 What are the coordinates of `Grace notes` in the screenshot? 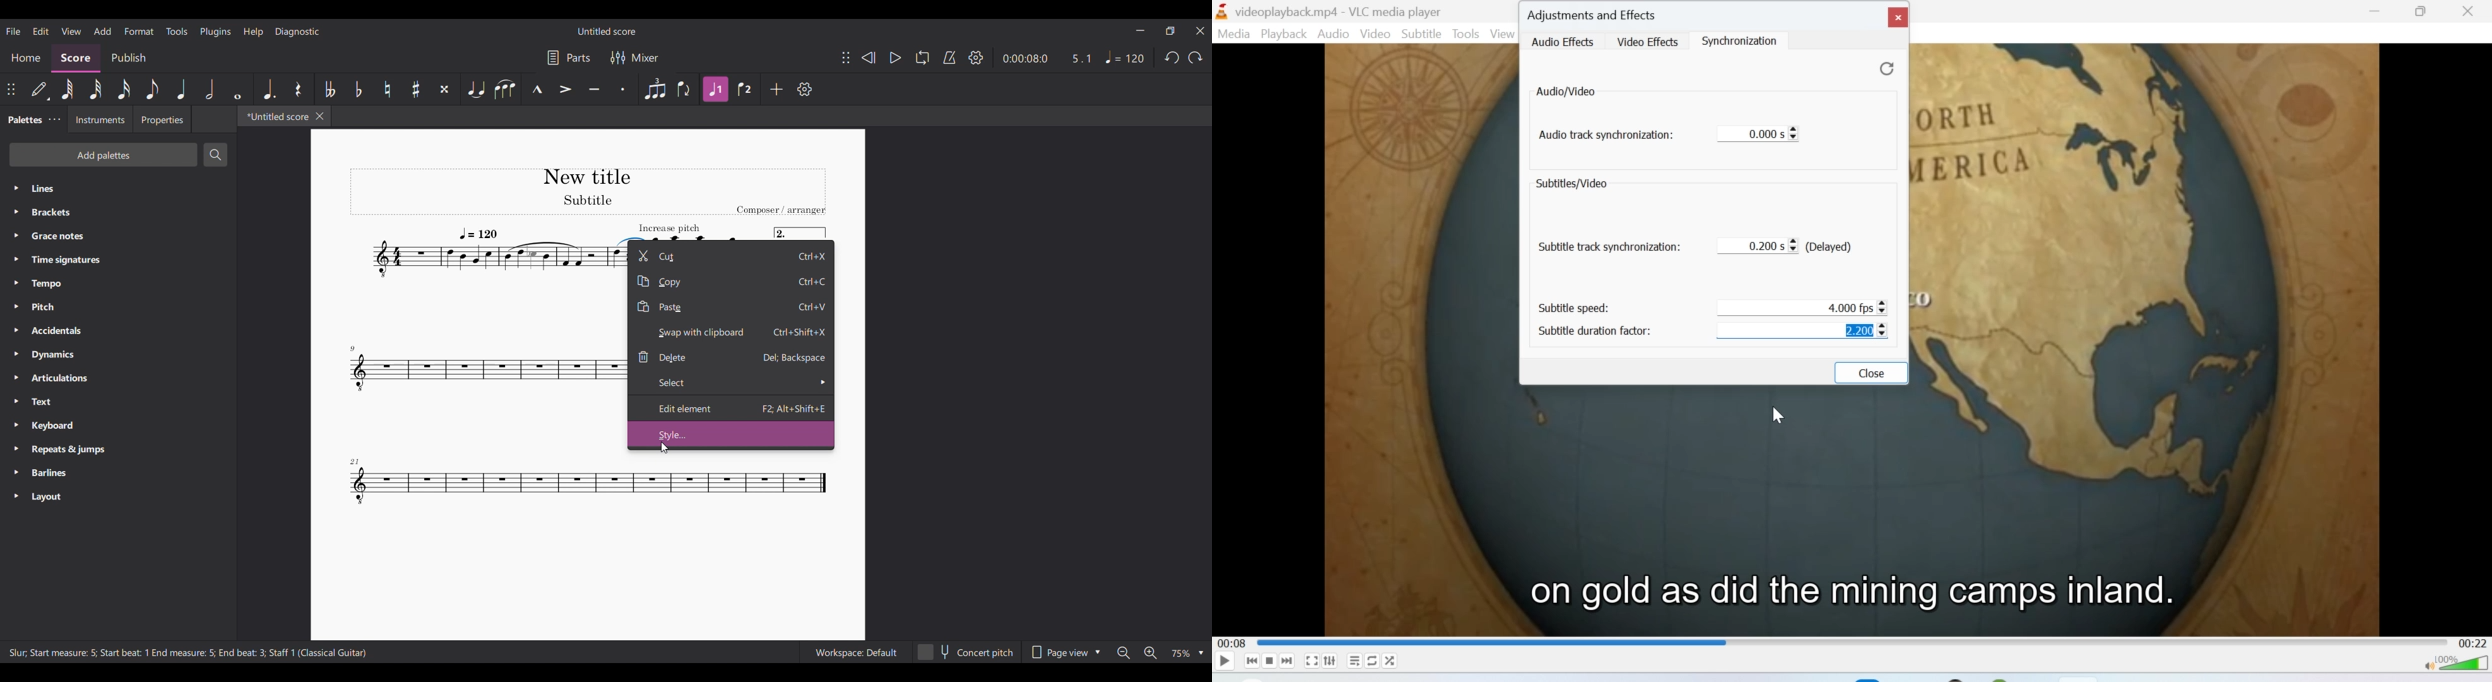 It's located at (117, 236).